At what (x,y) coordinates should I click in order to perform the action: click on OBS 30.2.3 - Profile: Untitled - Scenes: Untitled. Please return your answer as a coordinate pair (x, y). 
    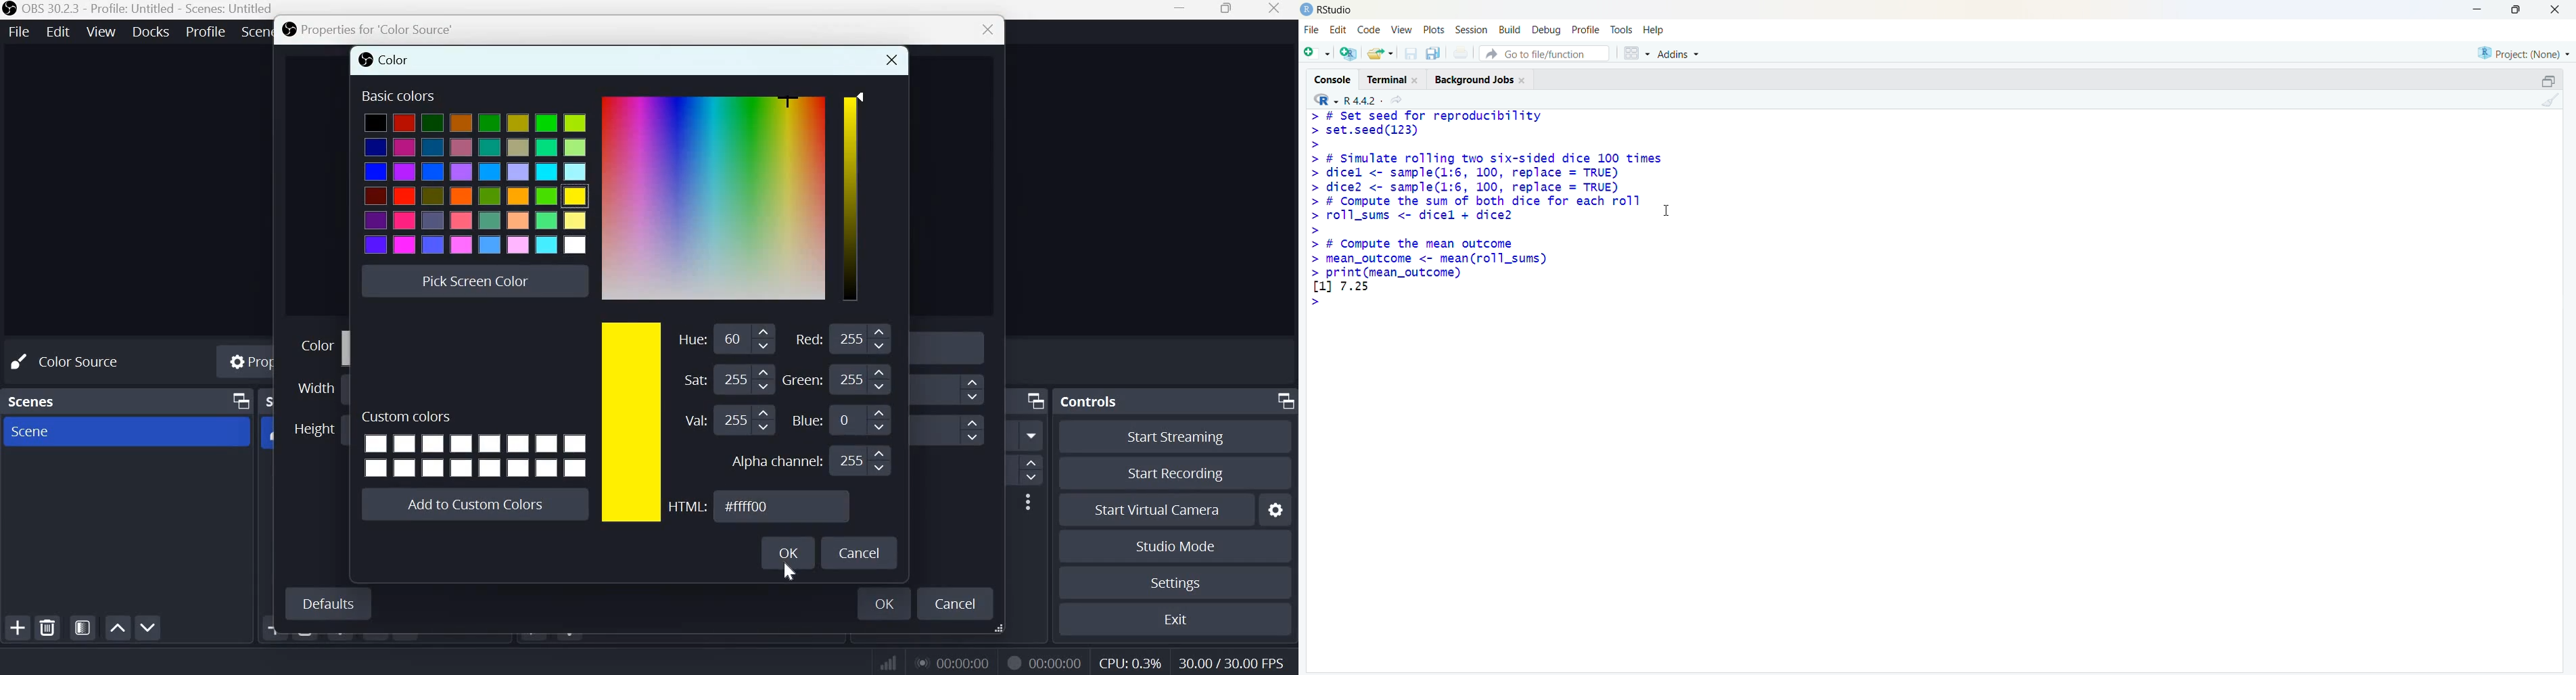
    Looking at the image, I should click on (149, 9).